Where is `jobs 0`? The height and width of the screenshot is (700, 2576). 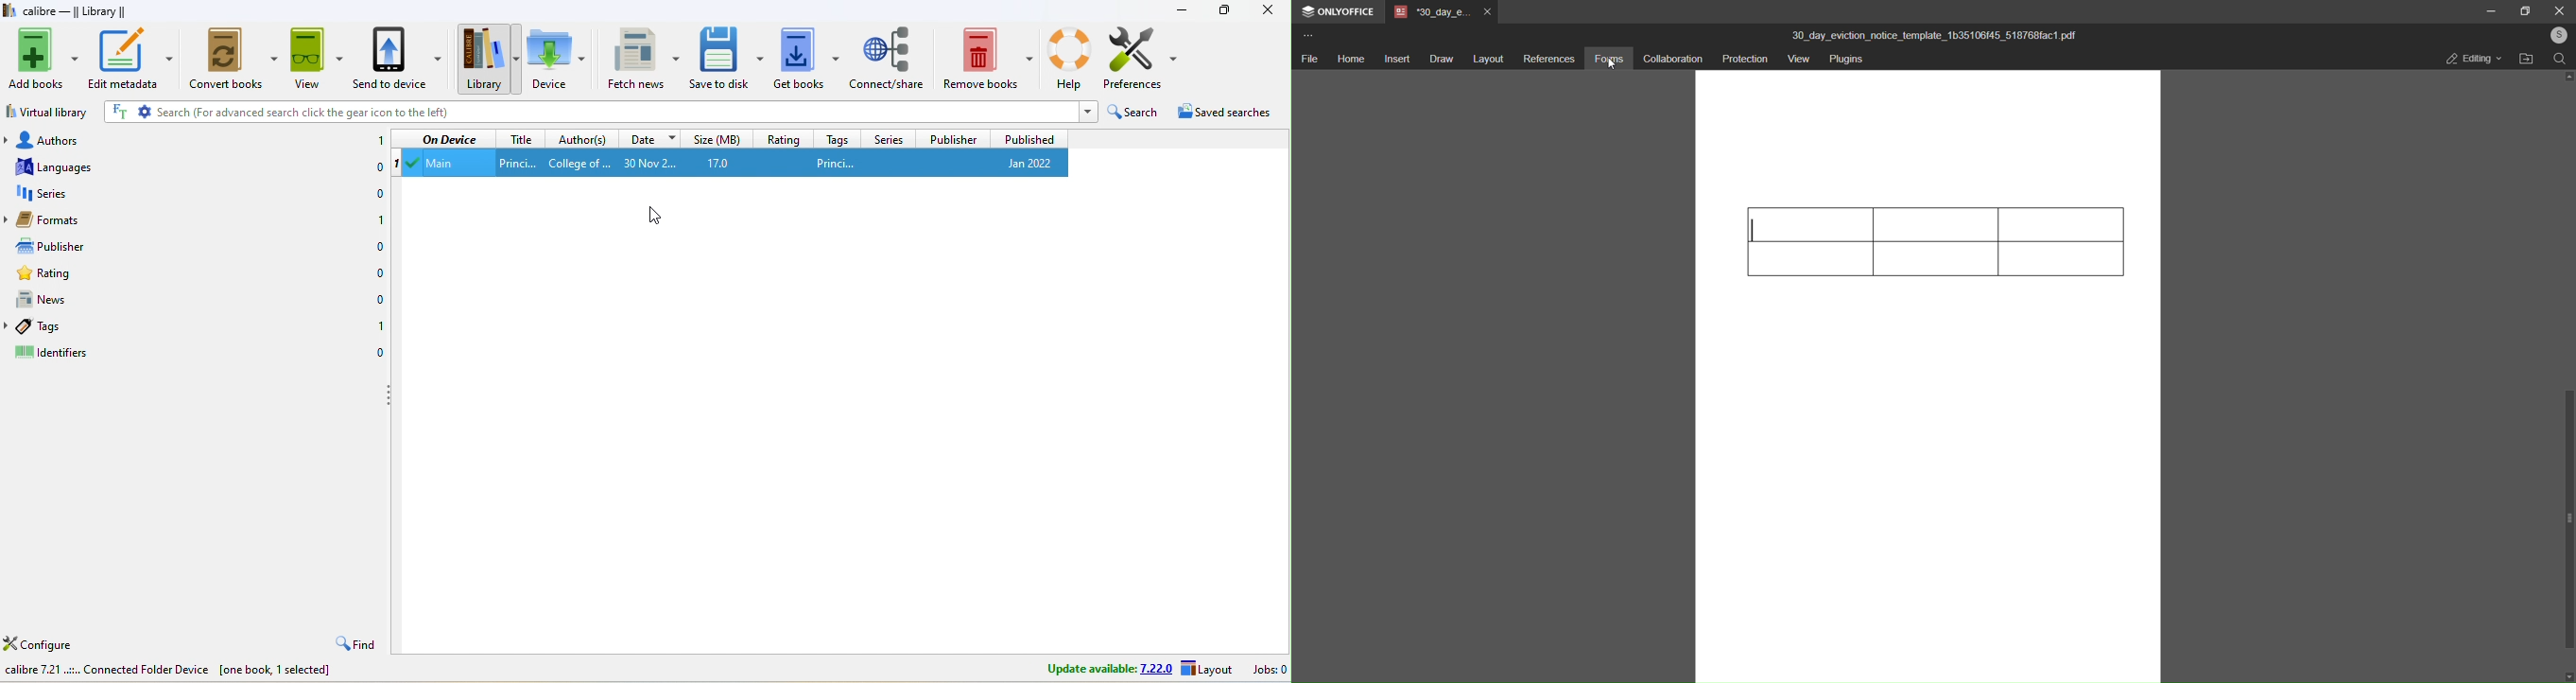
jobs 0 is located at coordinates (1267, 670).